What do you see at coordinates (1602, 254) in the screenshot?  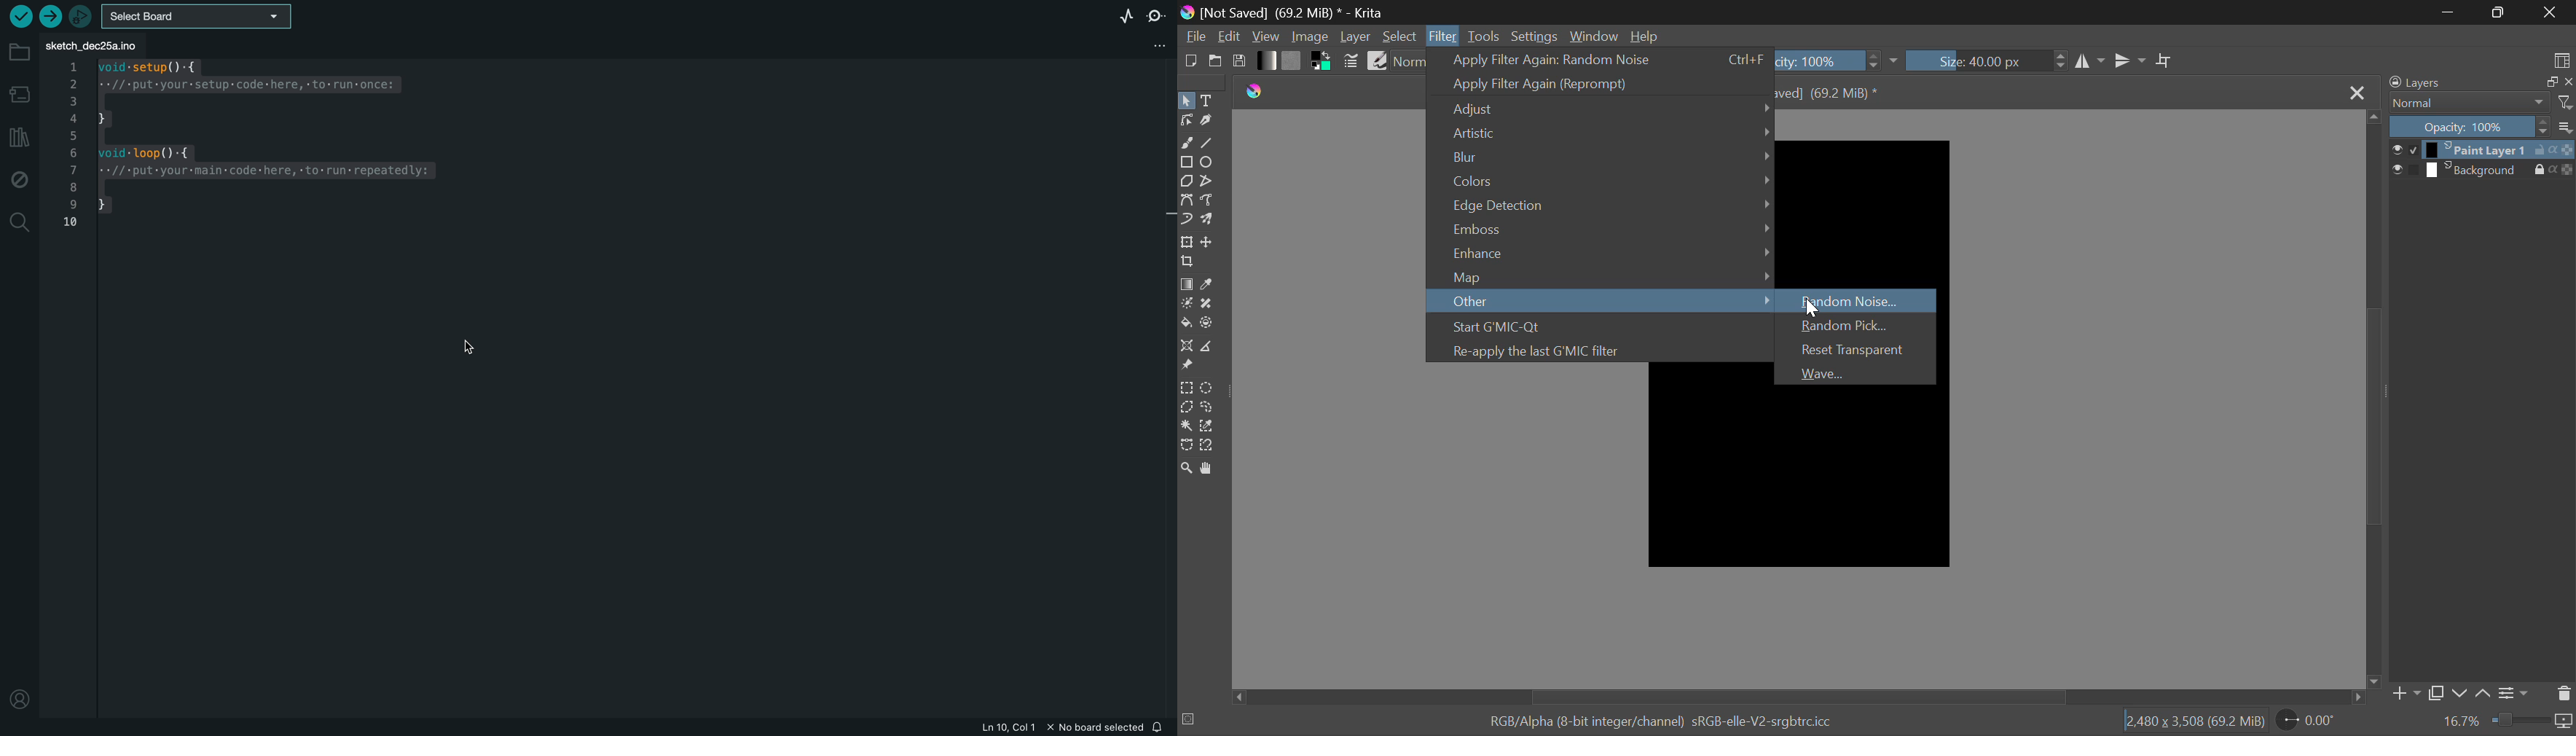 I see `Enhance` at bounding box center [1602, 254].